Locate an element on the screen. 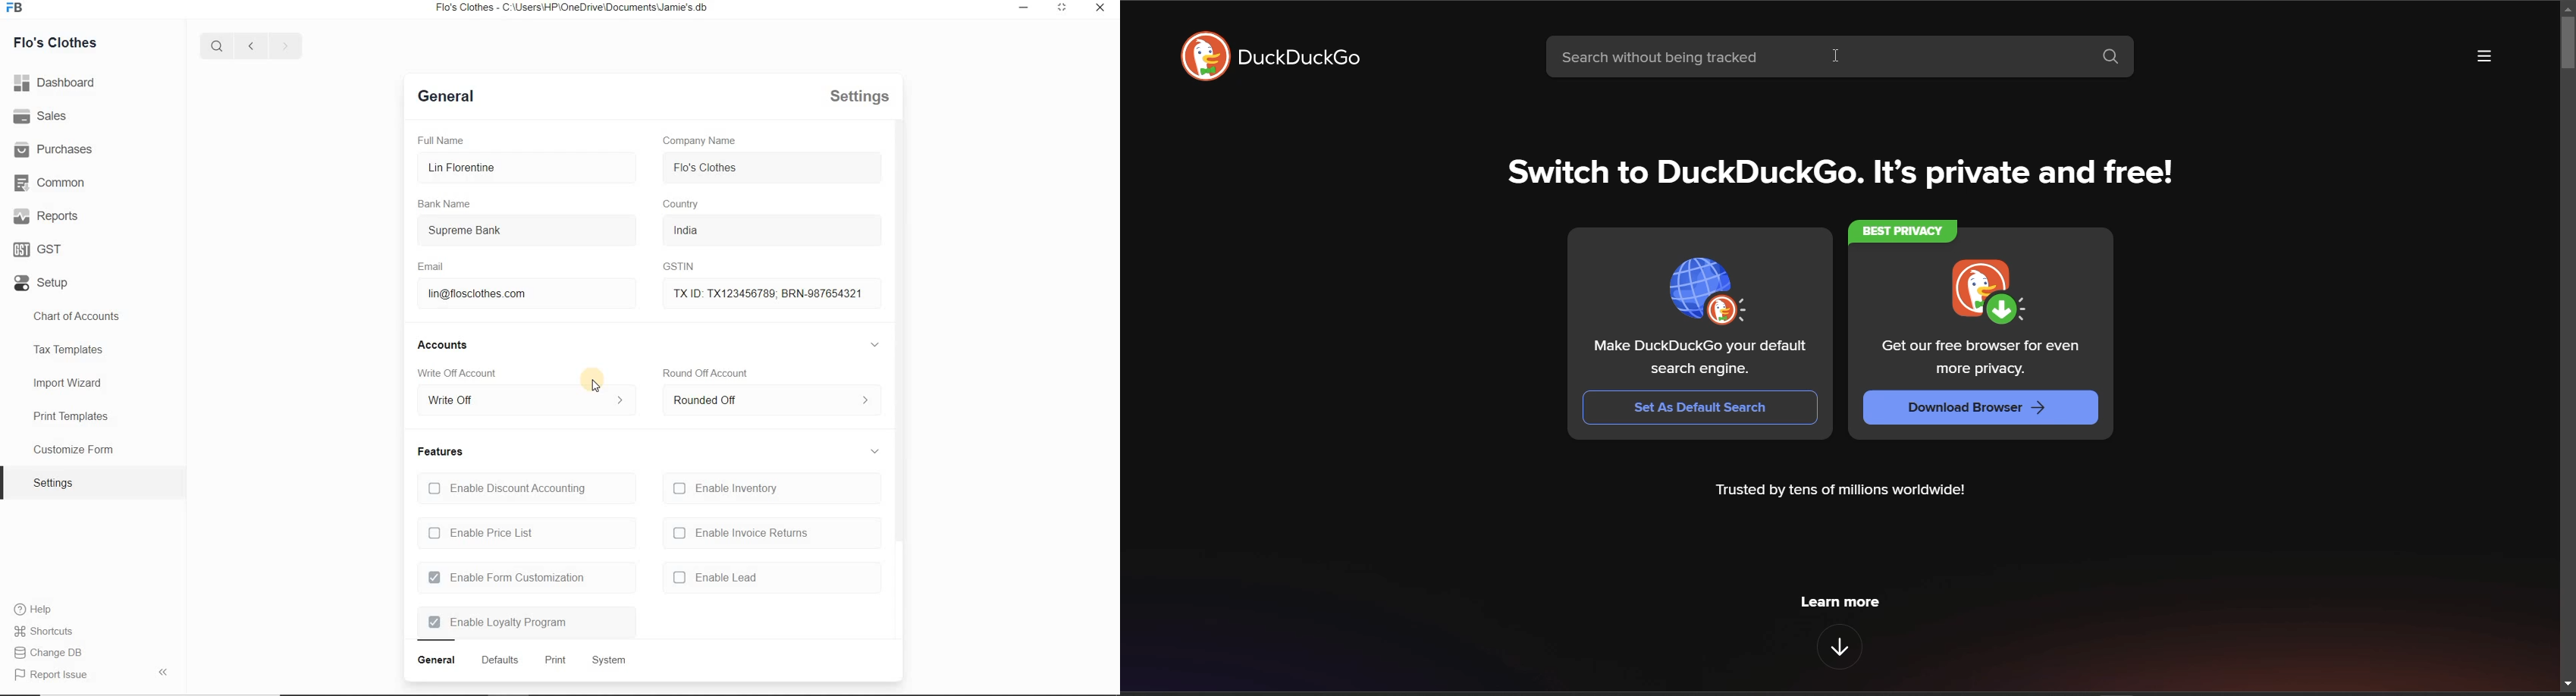 Image resolution: width=2576 pixels, height=700 pixels. Supreme Bank is located at coordinates (529, 232).